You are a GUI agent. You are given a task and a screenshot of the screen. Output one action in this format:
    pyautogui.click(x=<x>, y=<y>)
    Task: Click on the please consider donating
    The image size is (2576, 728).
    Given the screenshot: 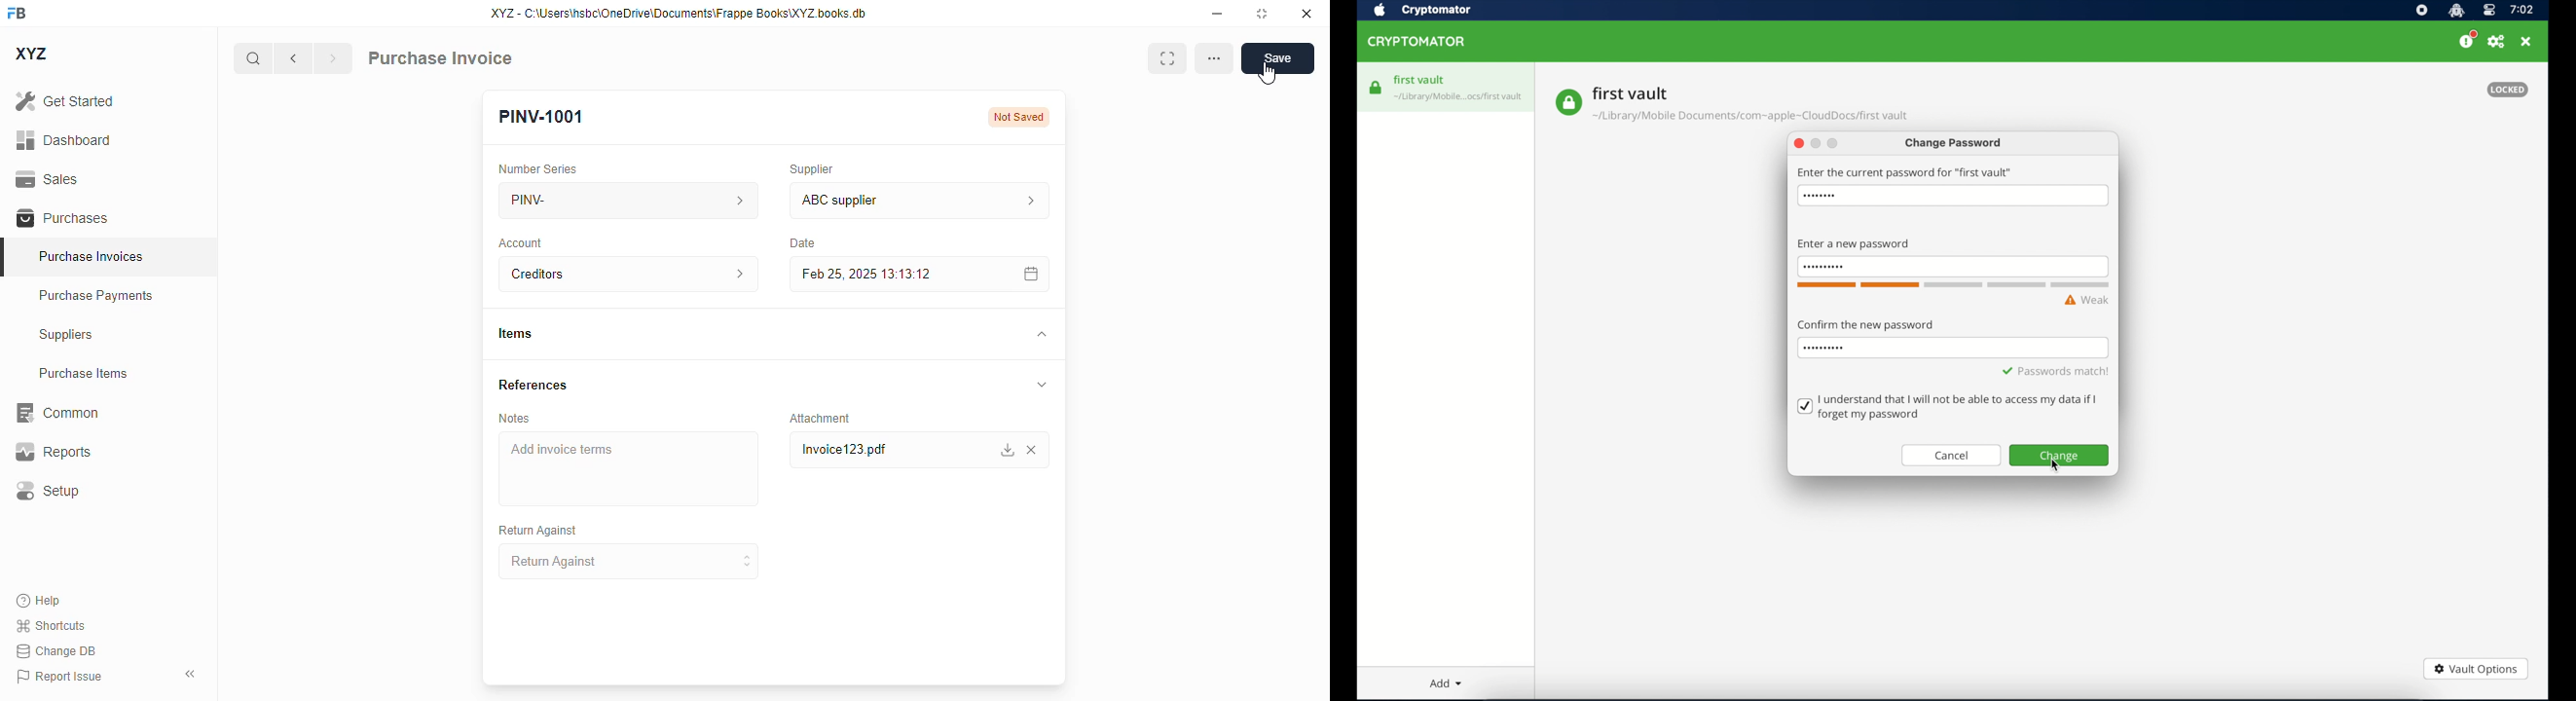 What is the action you would take?
    pyautogui.click(x=2468, y=40)
    